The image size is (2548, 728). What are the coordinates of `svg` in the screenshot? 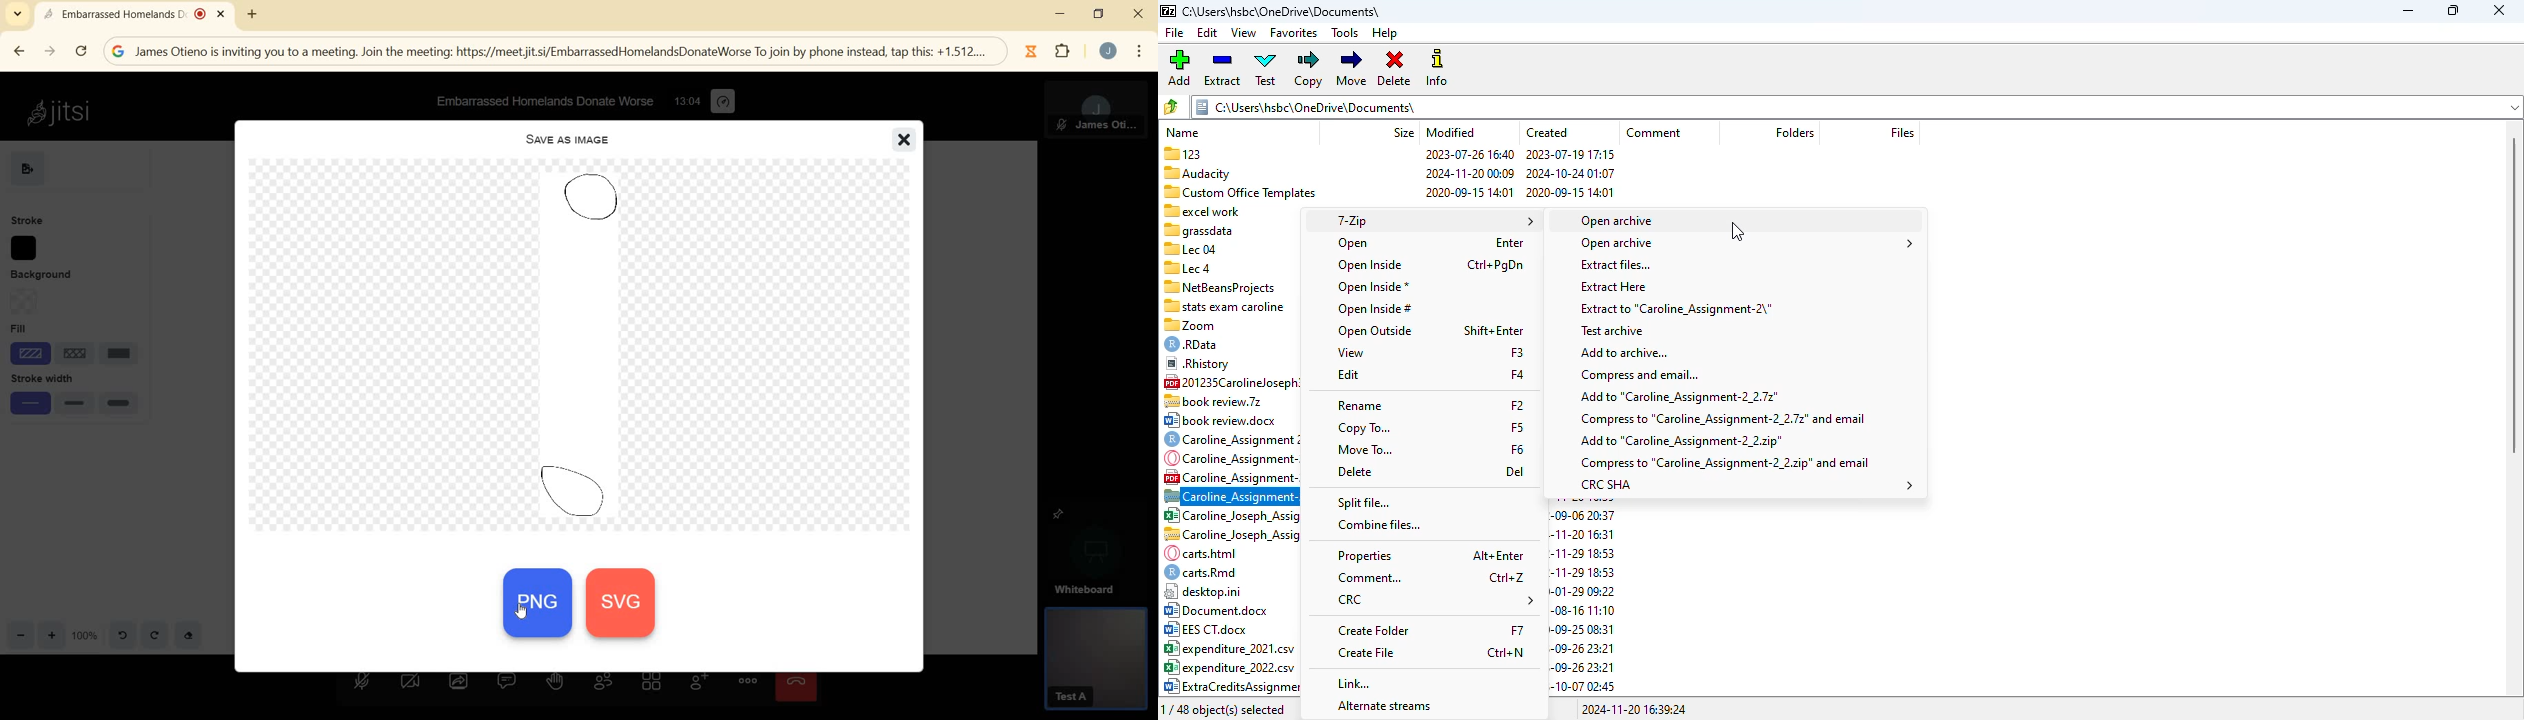 It's located at (620, 607).